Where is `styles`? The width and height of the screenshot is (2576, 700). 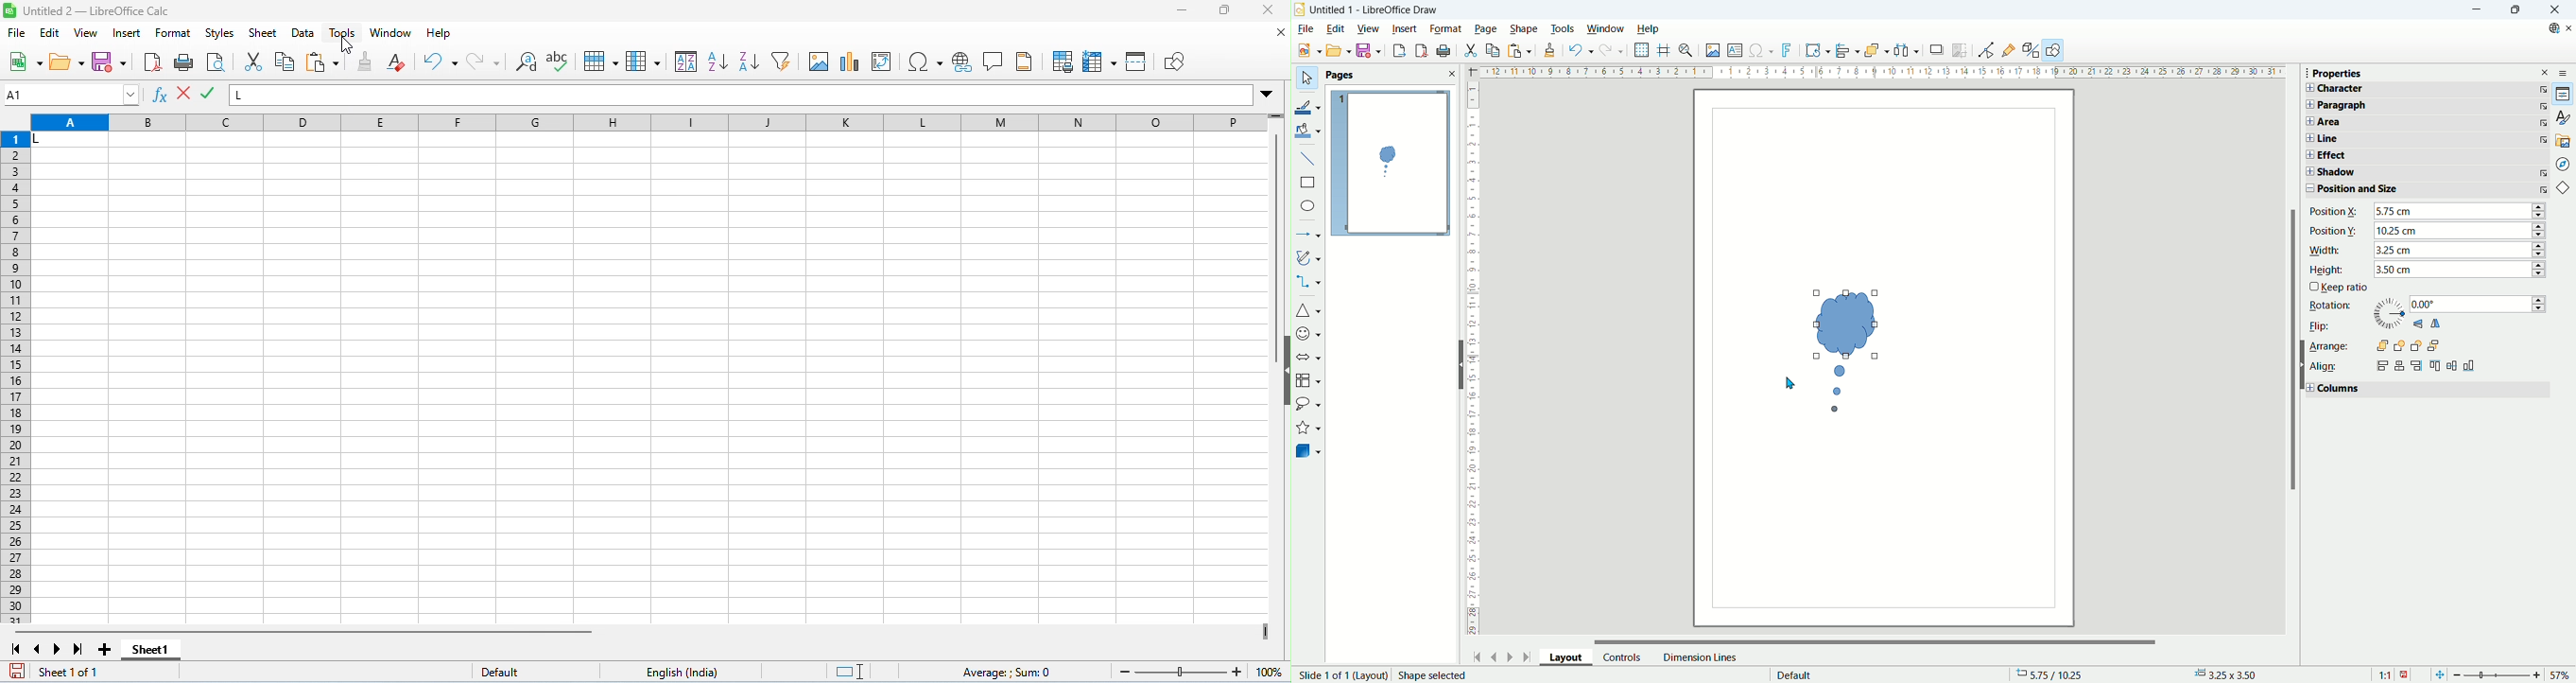 styles is located at coordinates (220, 34).